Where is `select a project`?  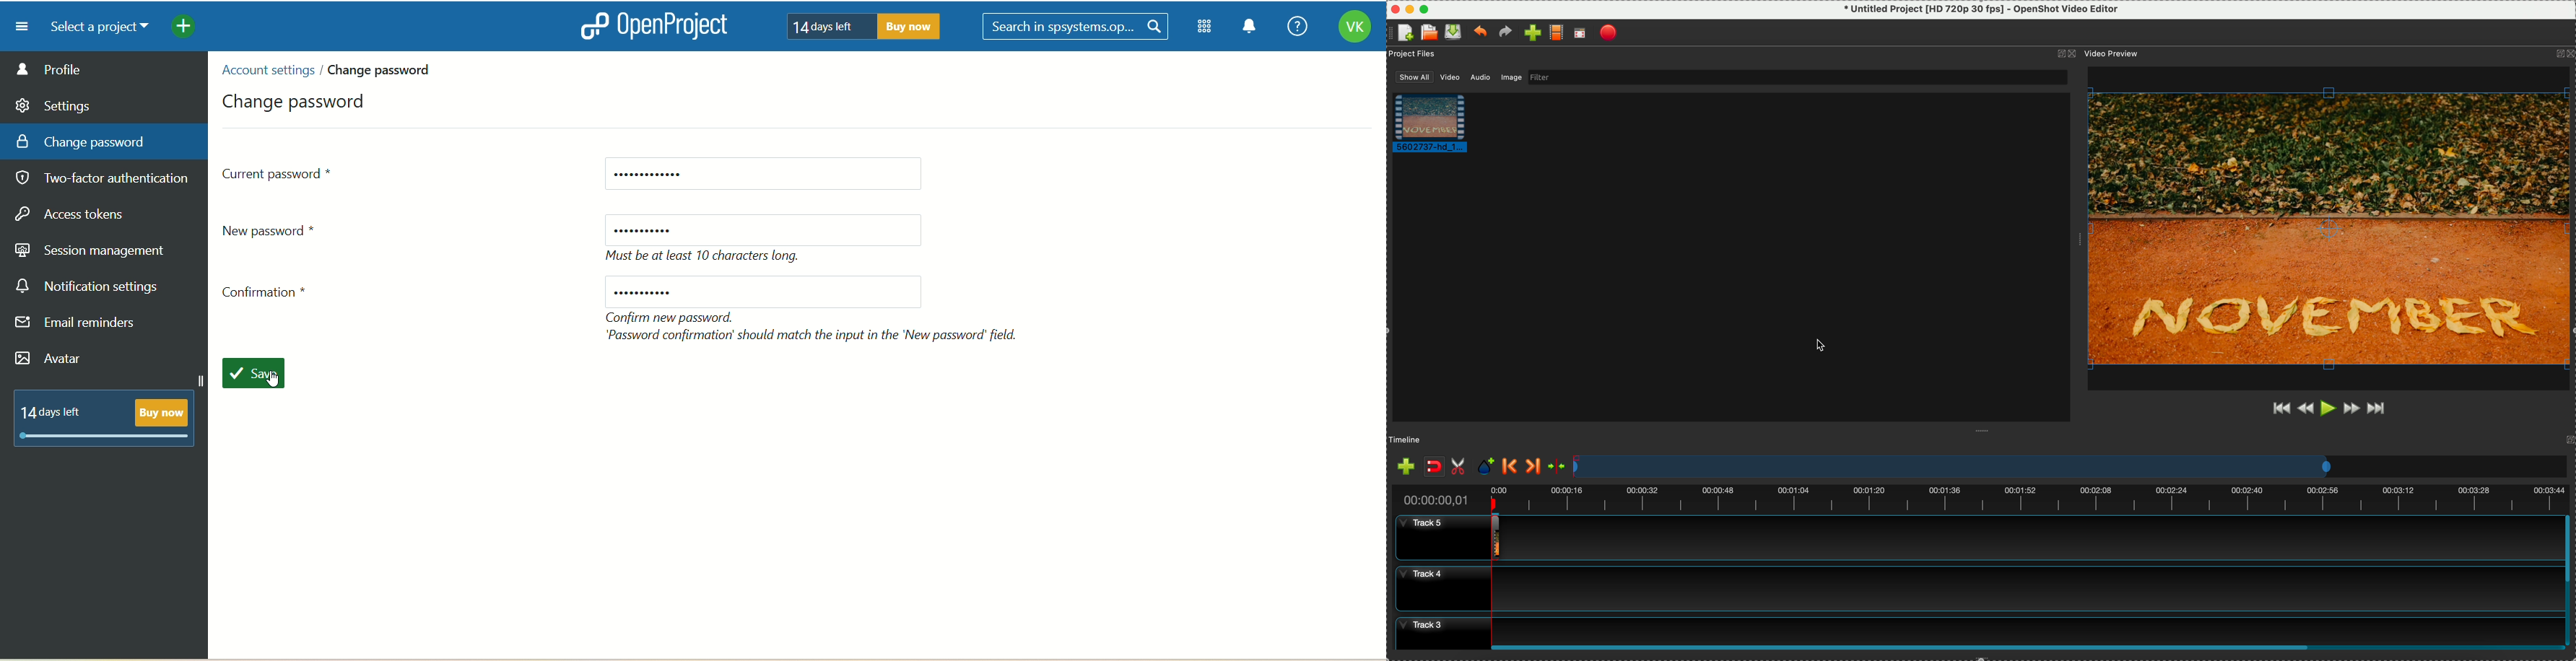 select a project is located at coordinates (94, 27).